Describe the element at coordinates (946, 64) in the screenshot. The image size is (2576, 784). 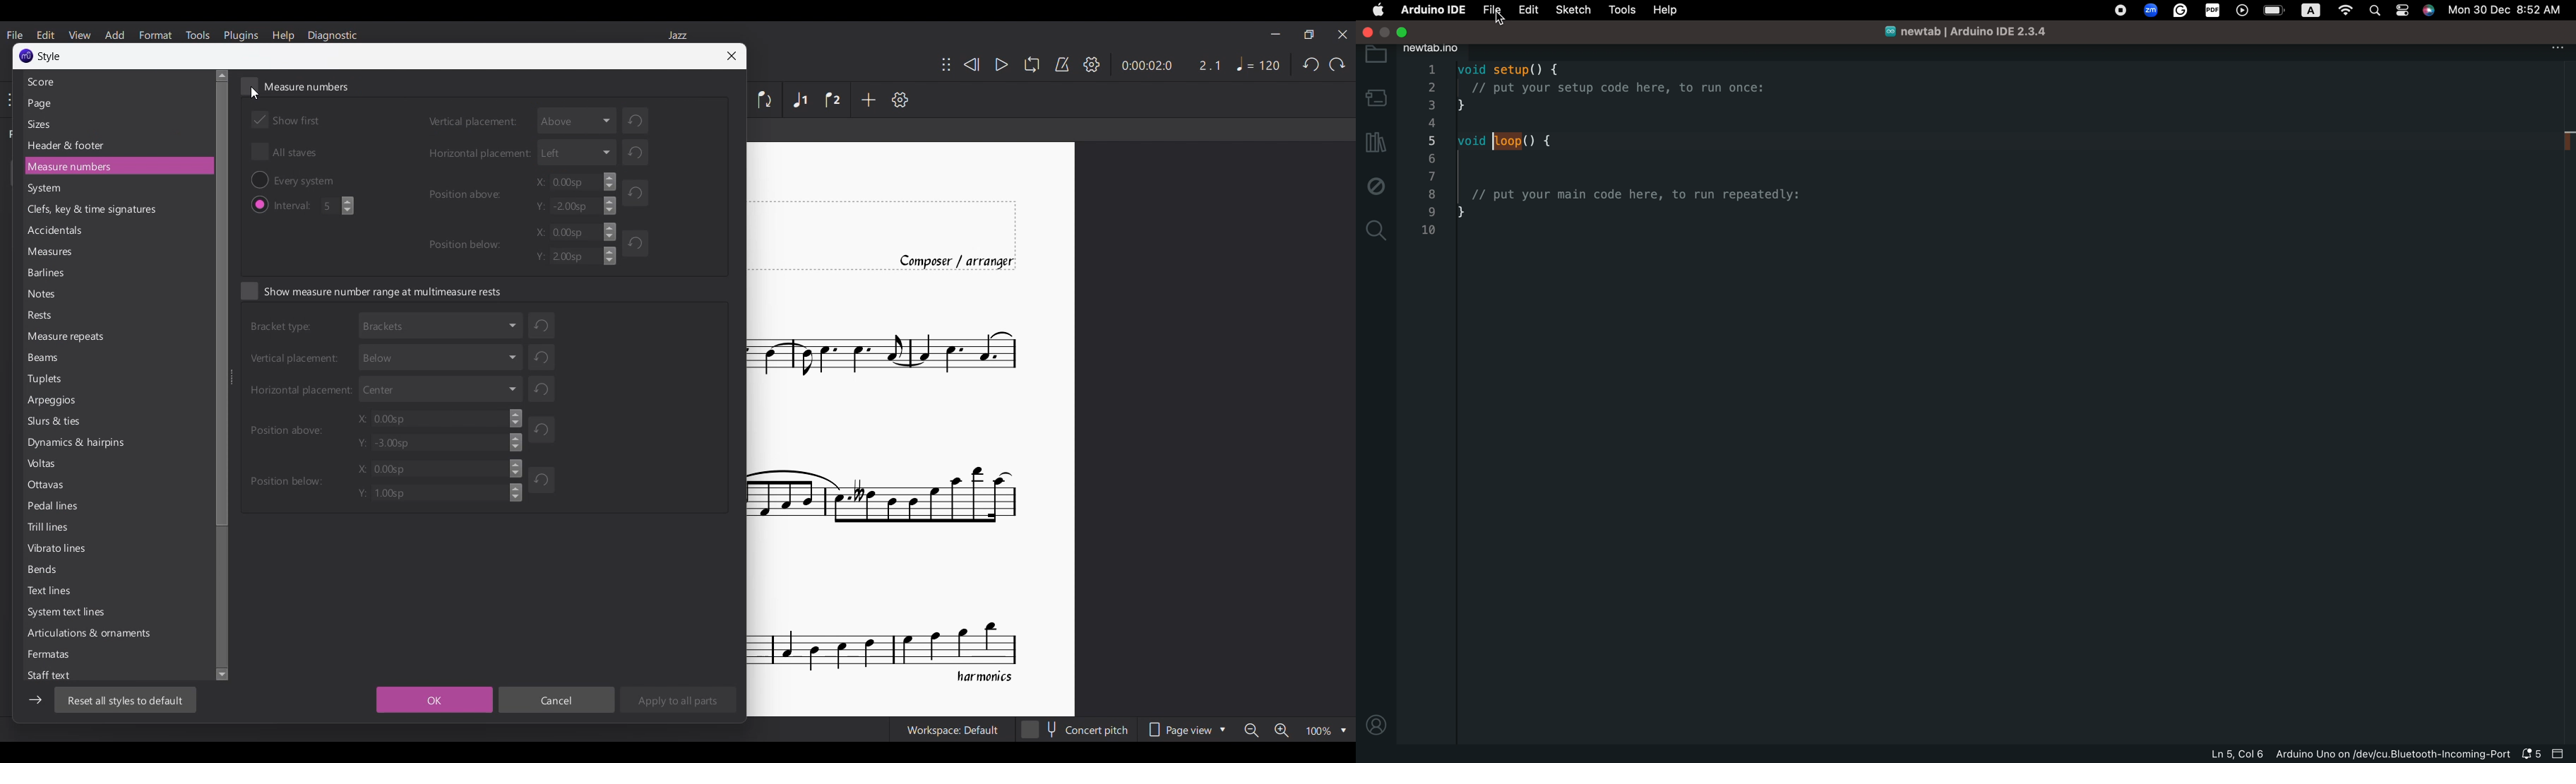
I see `Change position` at that location.